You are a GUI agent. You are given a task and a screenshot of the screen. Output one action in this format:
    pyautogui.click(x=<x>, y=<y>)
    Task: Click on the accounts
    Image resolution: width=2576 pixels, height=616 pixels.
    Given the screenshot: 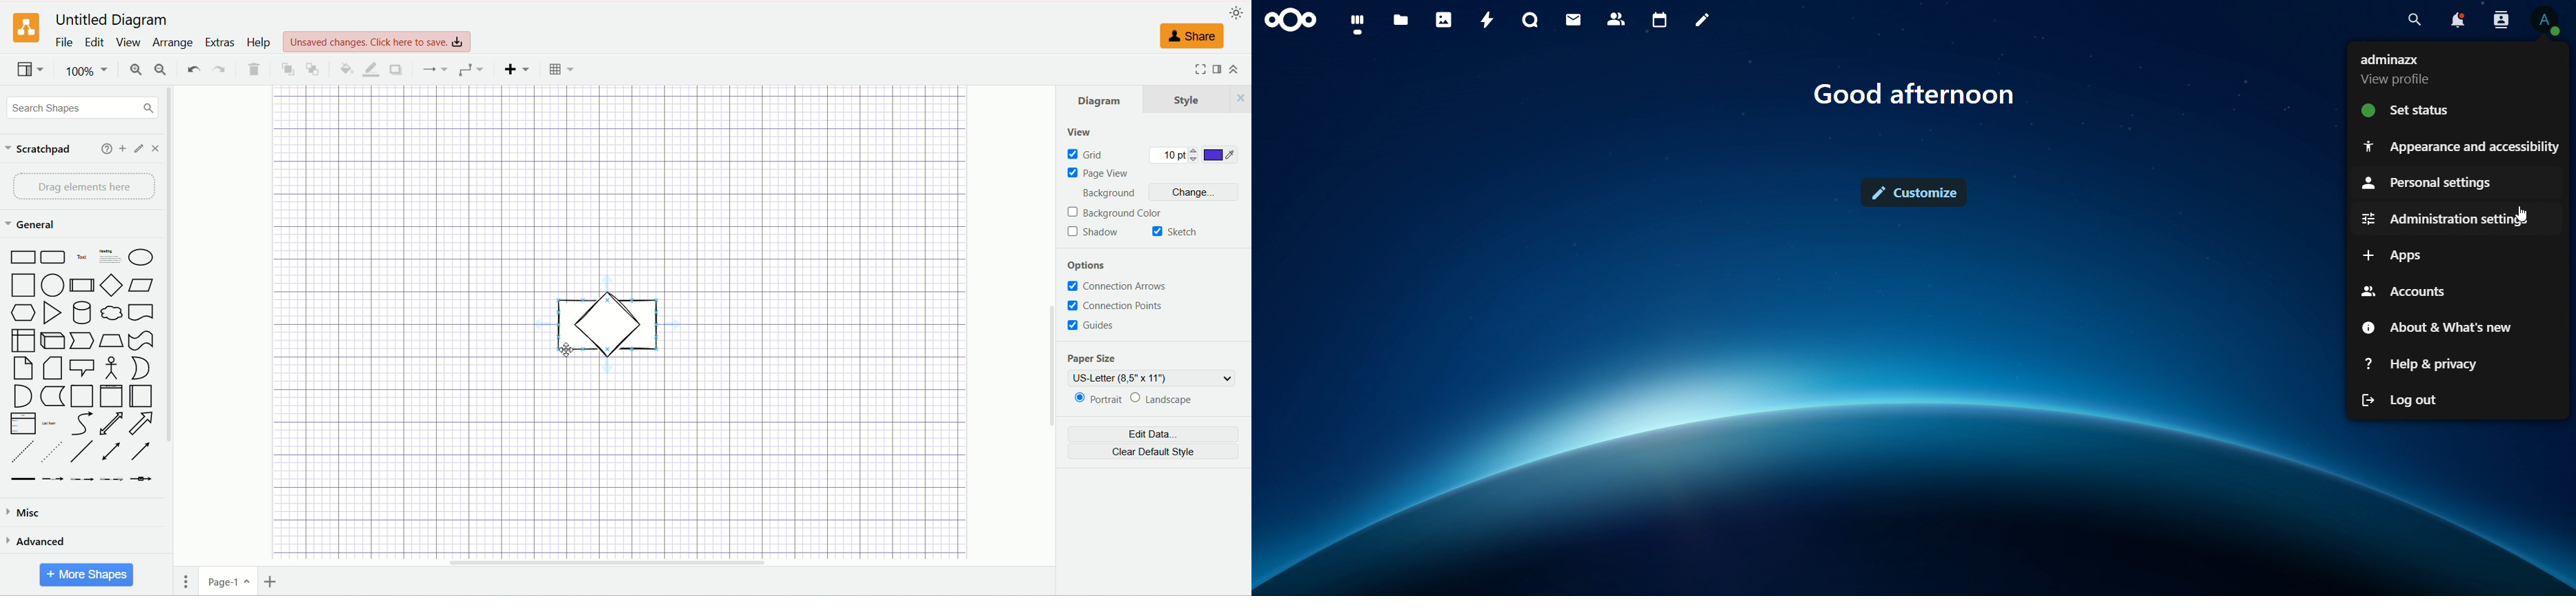 What is the action you would take?
    pyautogui.click(x=2437, y=292)
    